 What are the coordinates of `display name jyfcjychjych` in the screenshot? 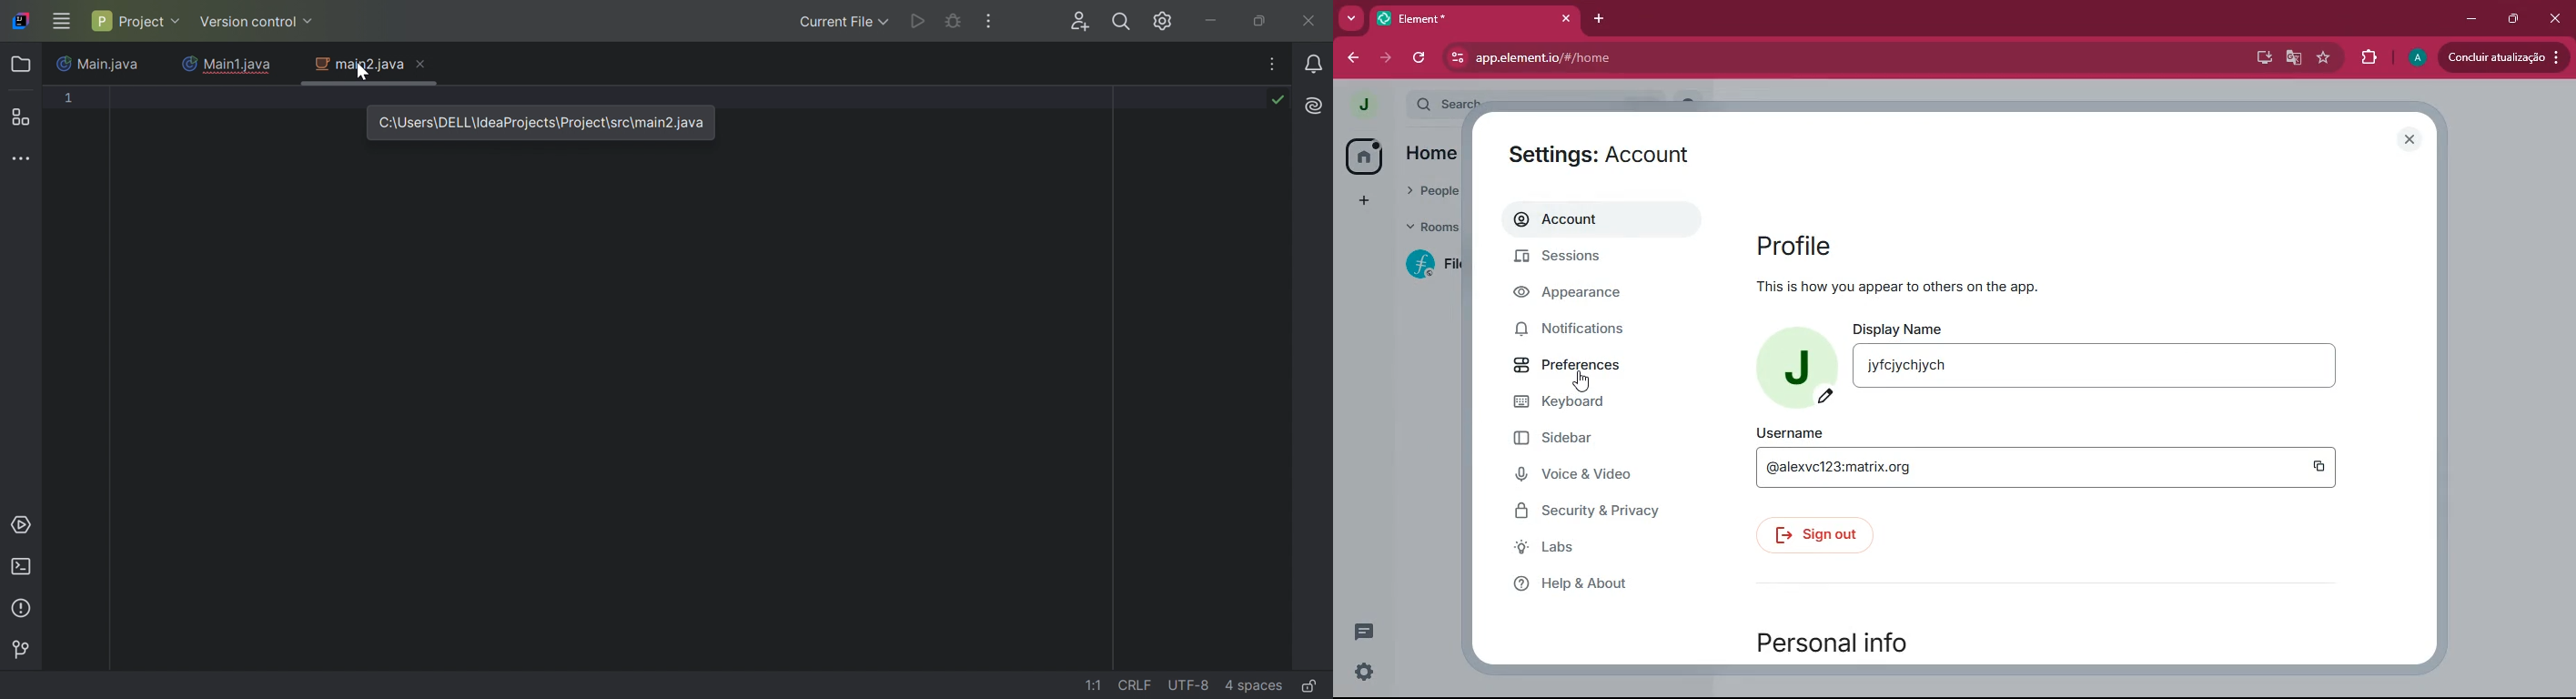 It's located at (2104, 354).